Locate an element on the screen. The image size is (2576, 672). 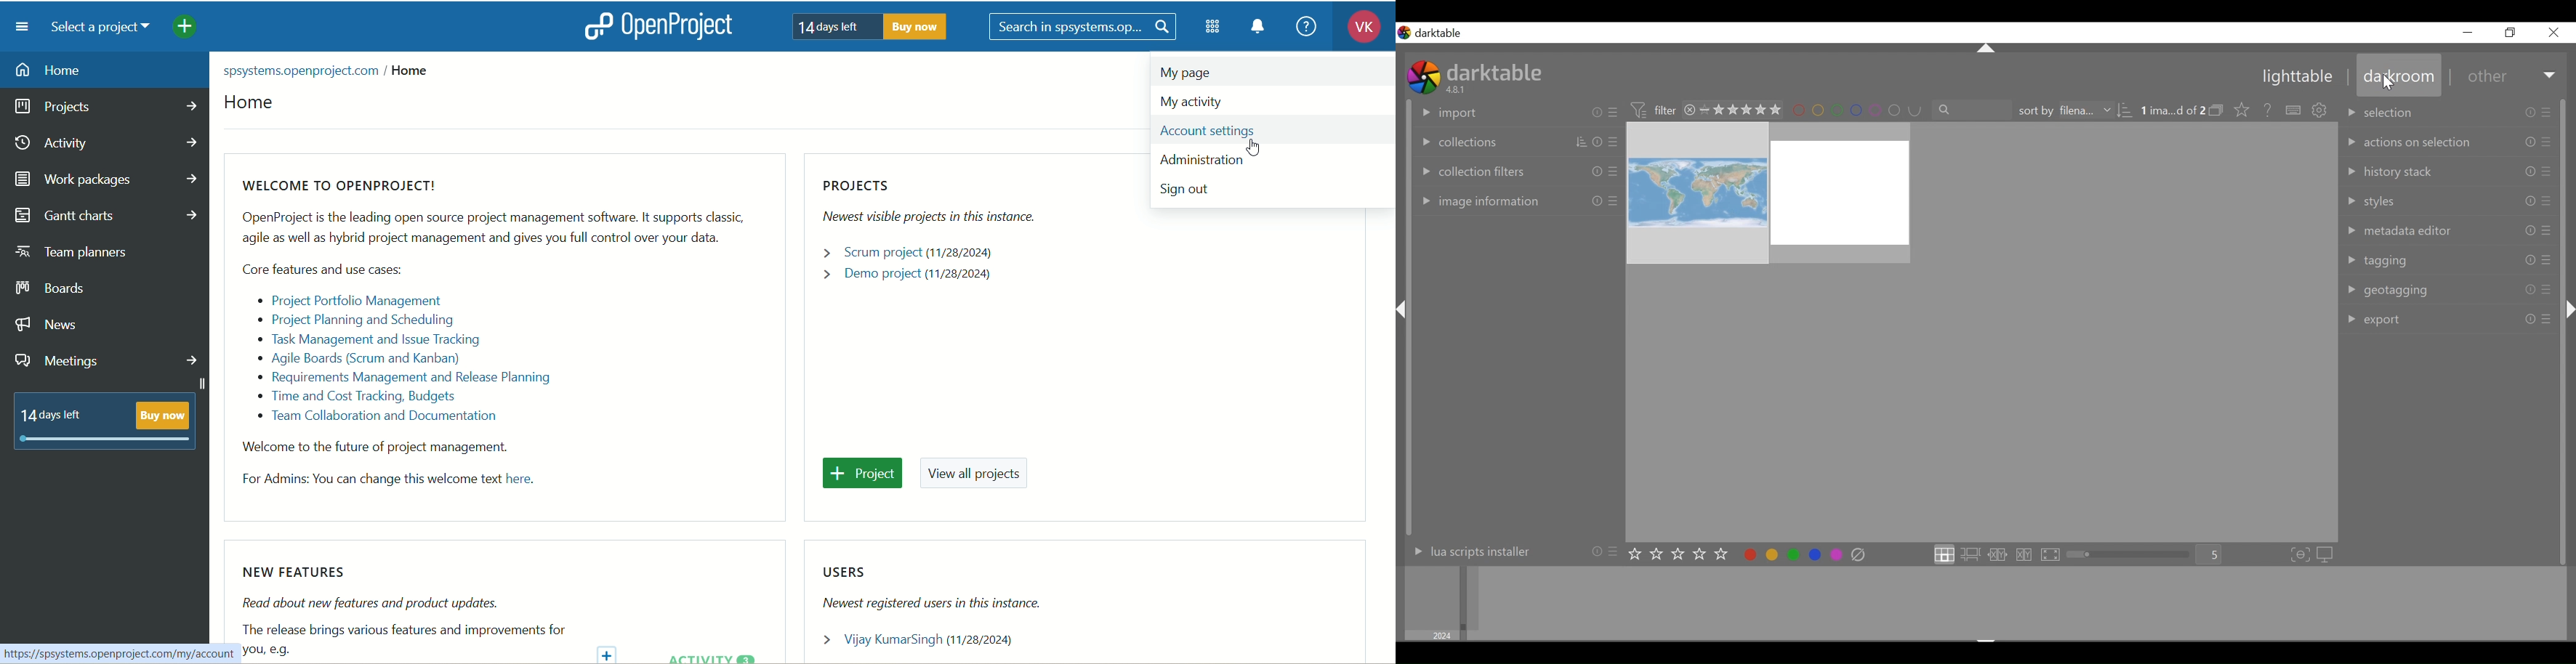
export is located at coordinates (2448, 318).